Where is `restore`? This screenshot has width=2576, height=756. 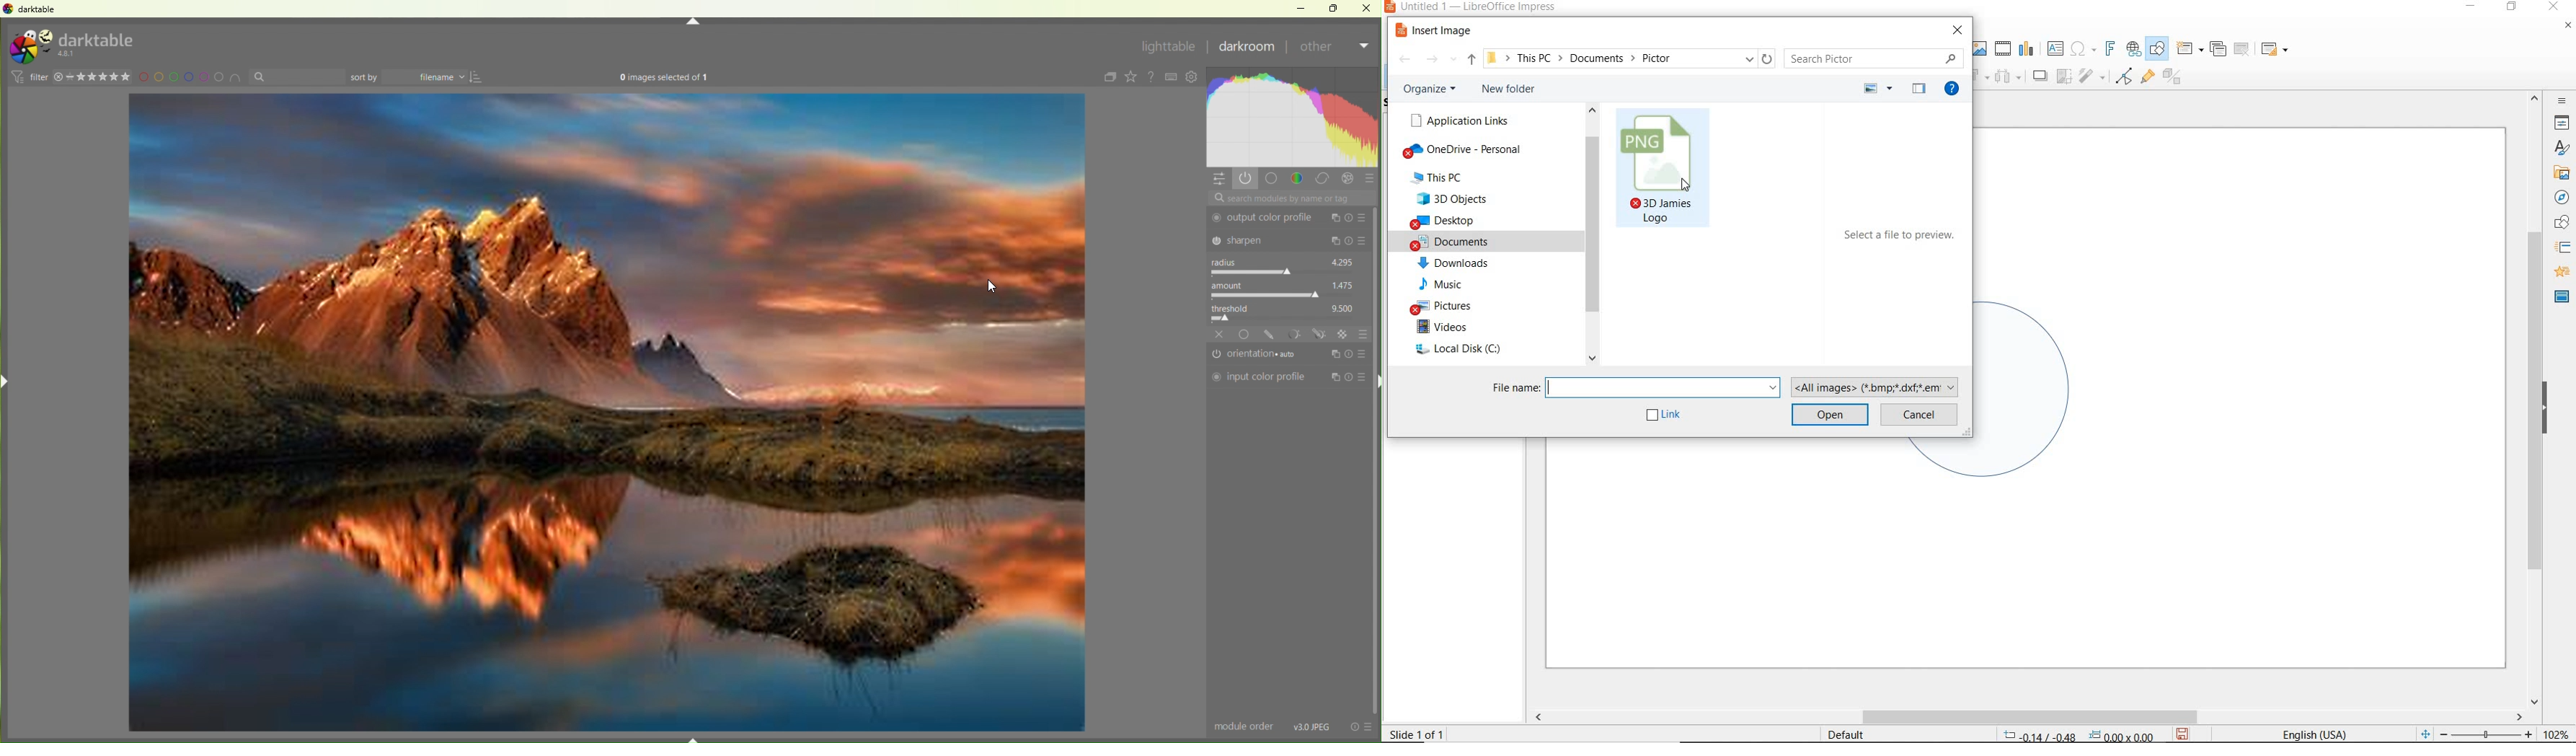 restore is located at coordinates (1335, 7).